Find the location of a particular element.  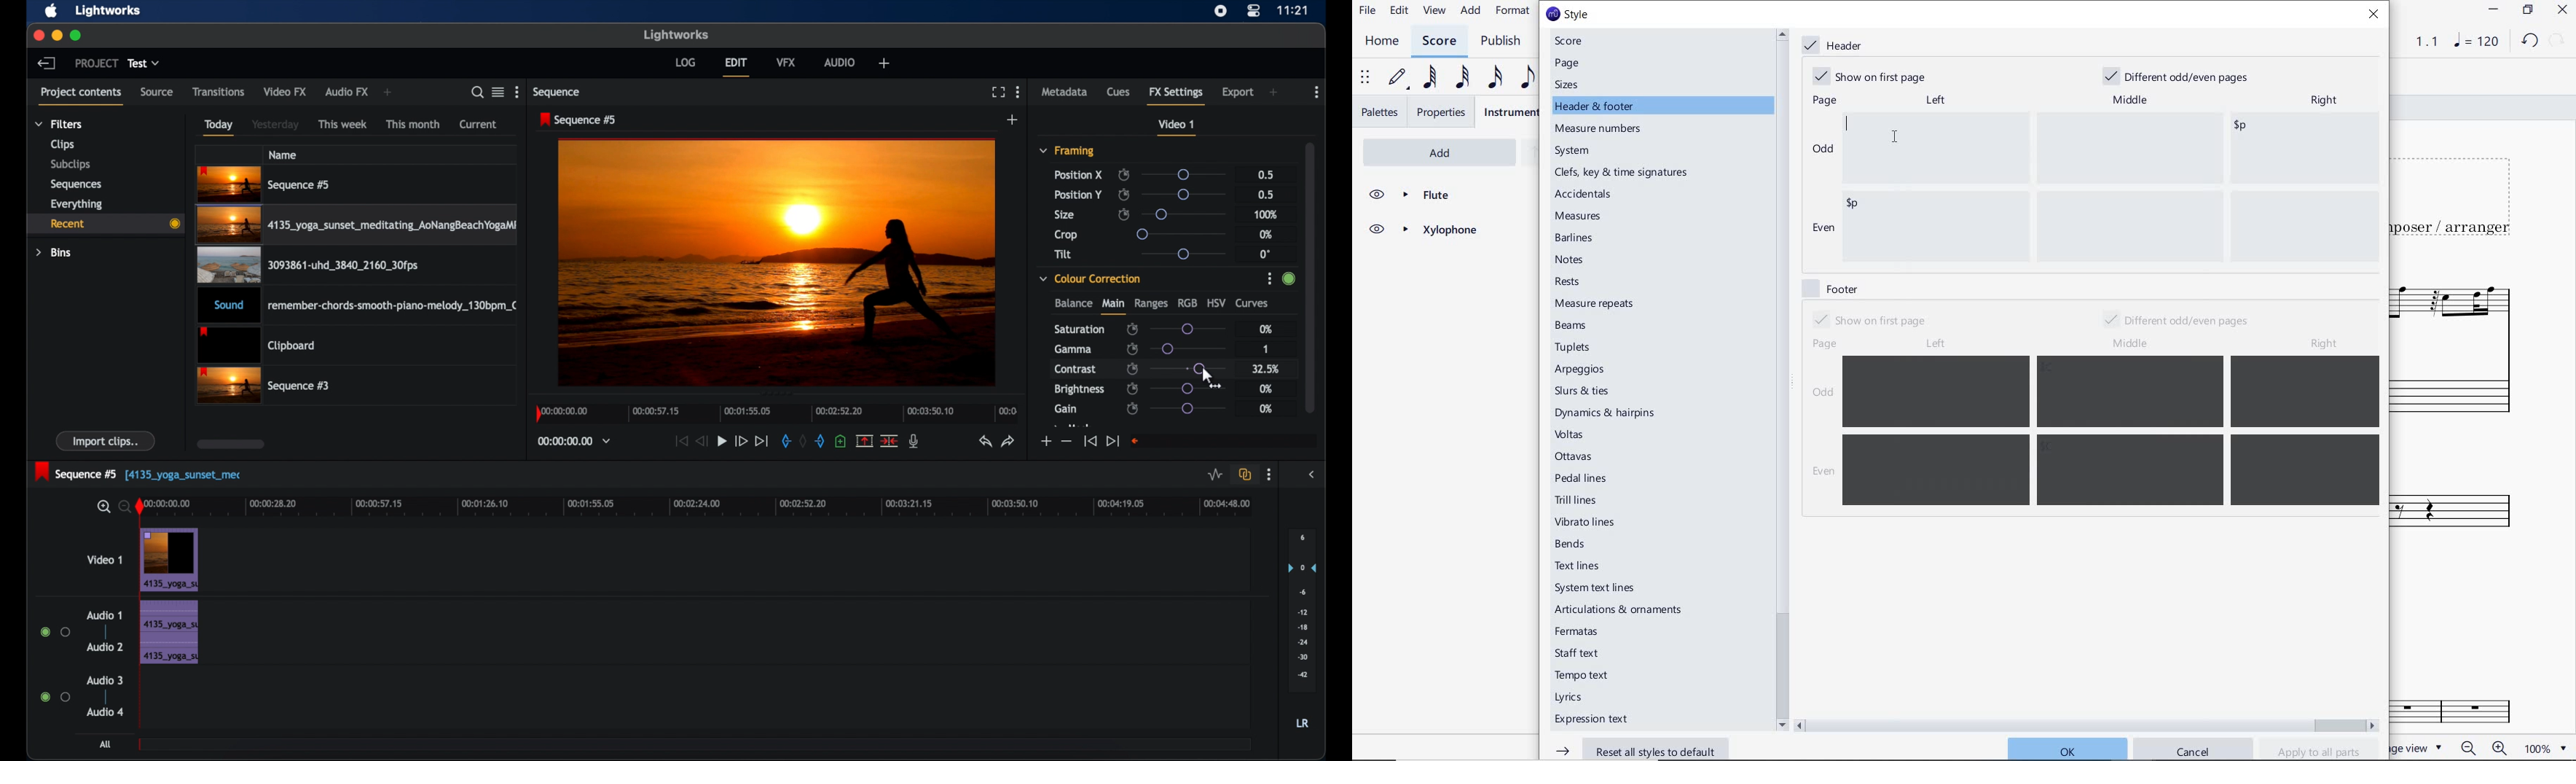

enable/disable keyframes is located at coordinates (1123, 175).